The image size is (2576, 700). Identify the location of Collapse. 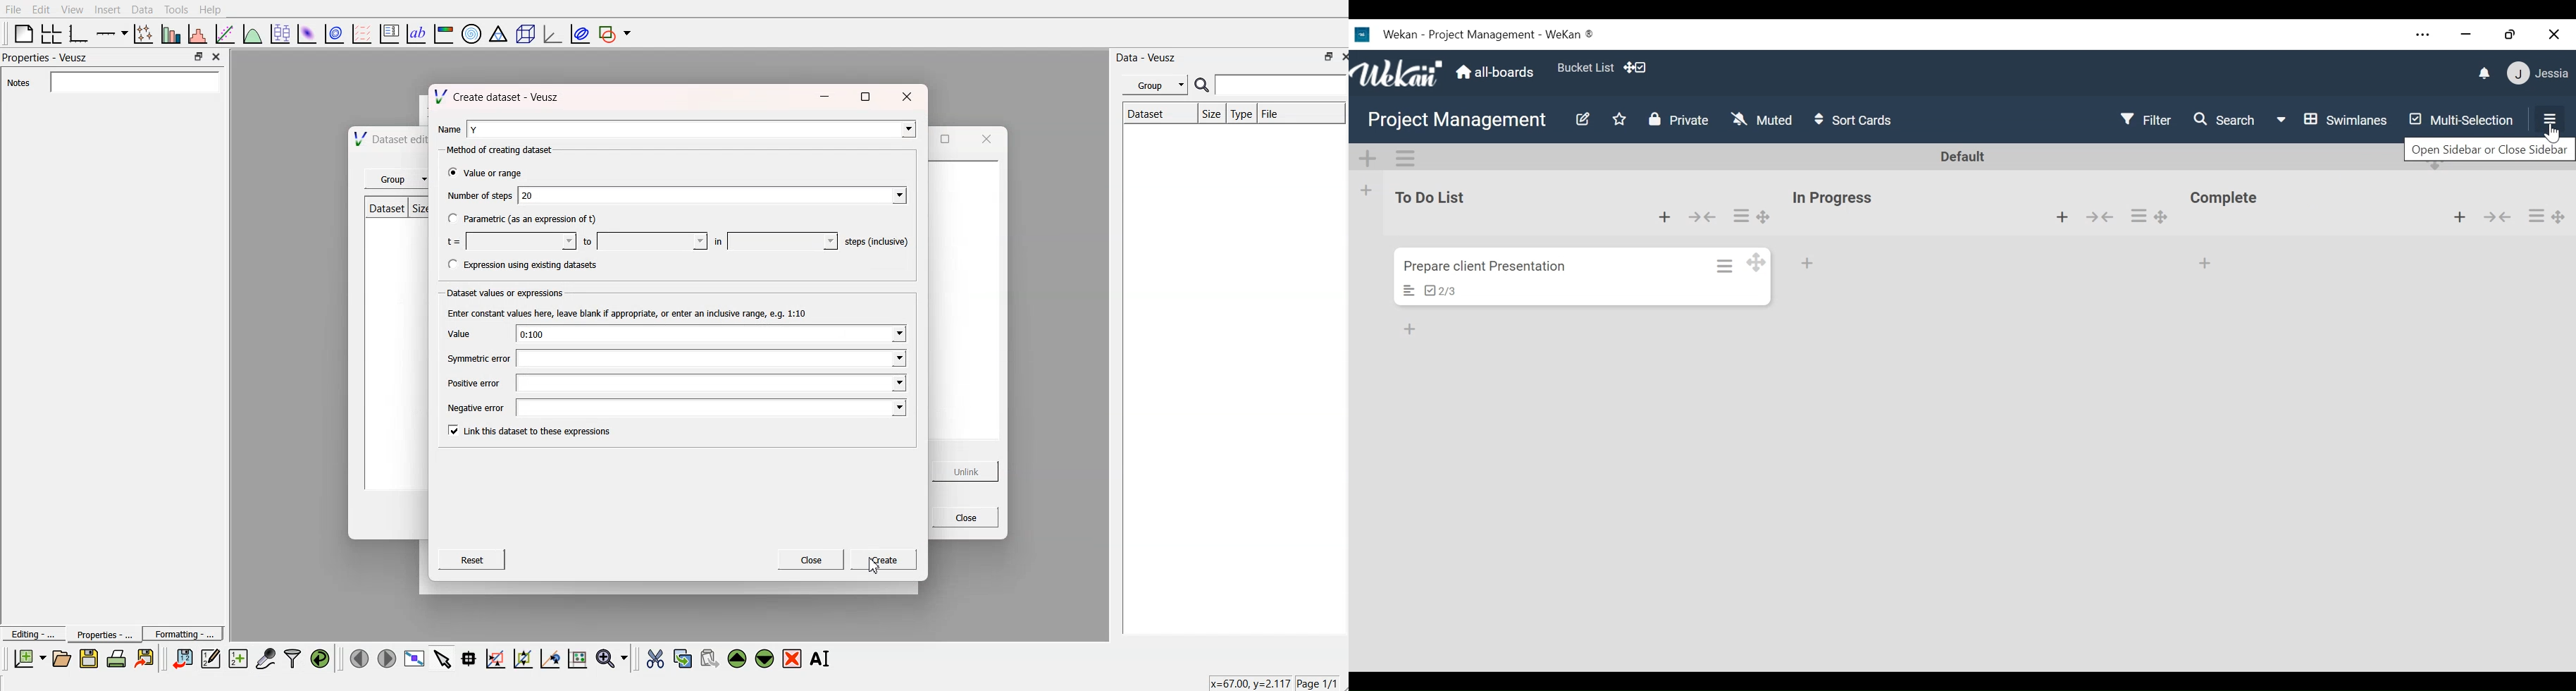
(1704, 217).